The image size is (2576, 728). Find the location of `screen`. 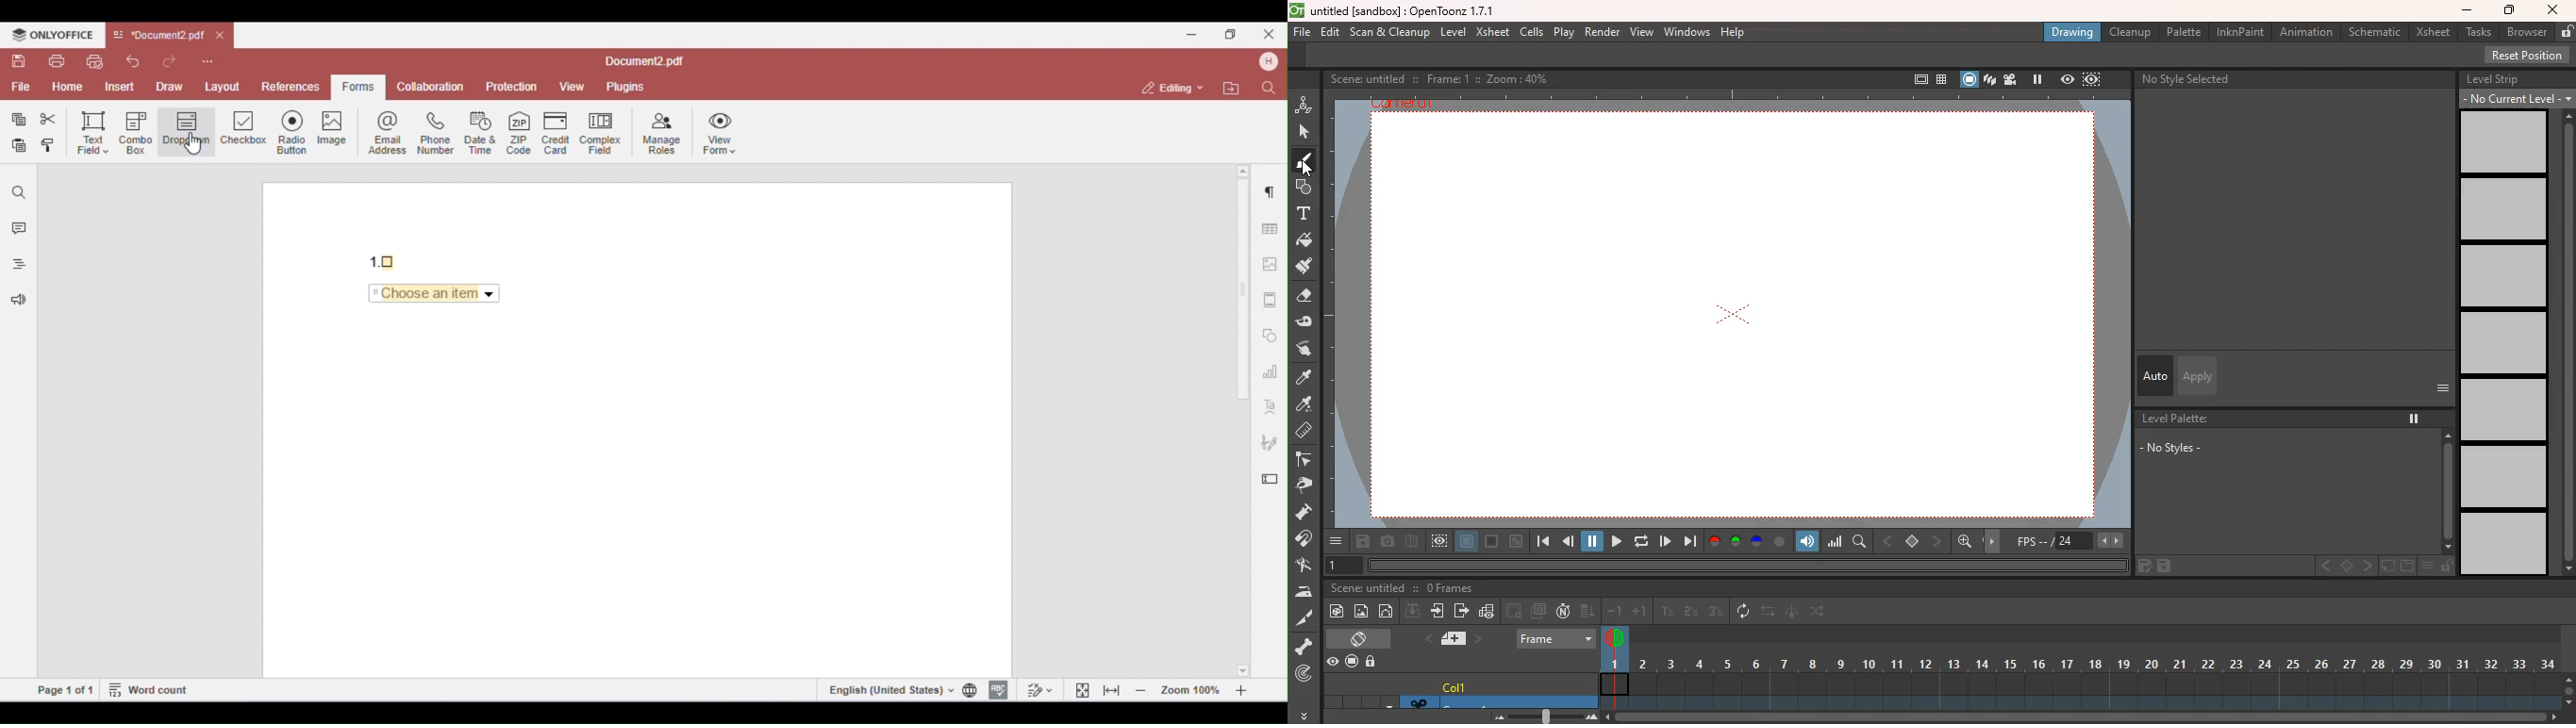

screen is located at coordinates (2407, 567).